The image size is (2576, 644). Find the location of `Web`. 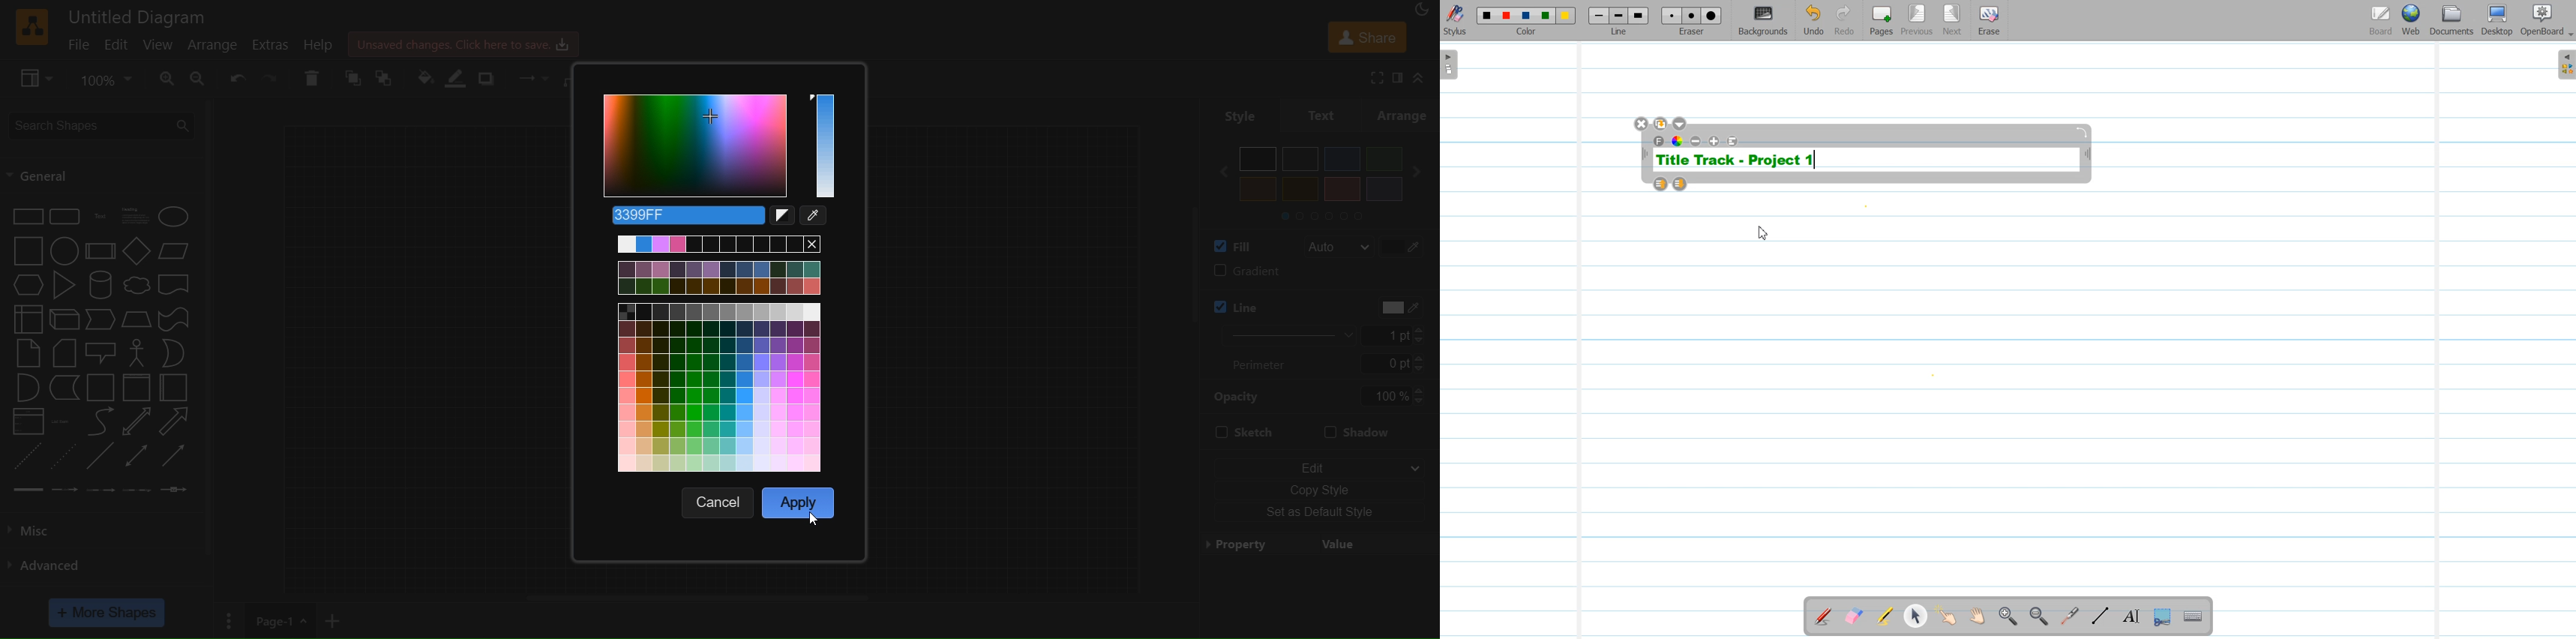

Web is located at coordinates (2412, 21).